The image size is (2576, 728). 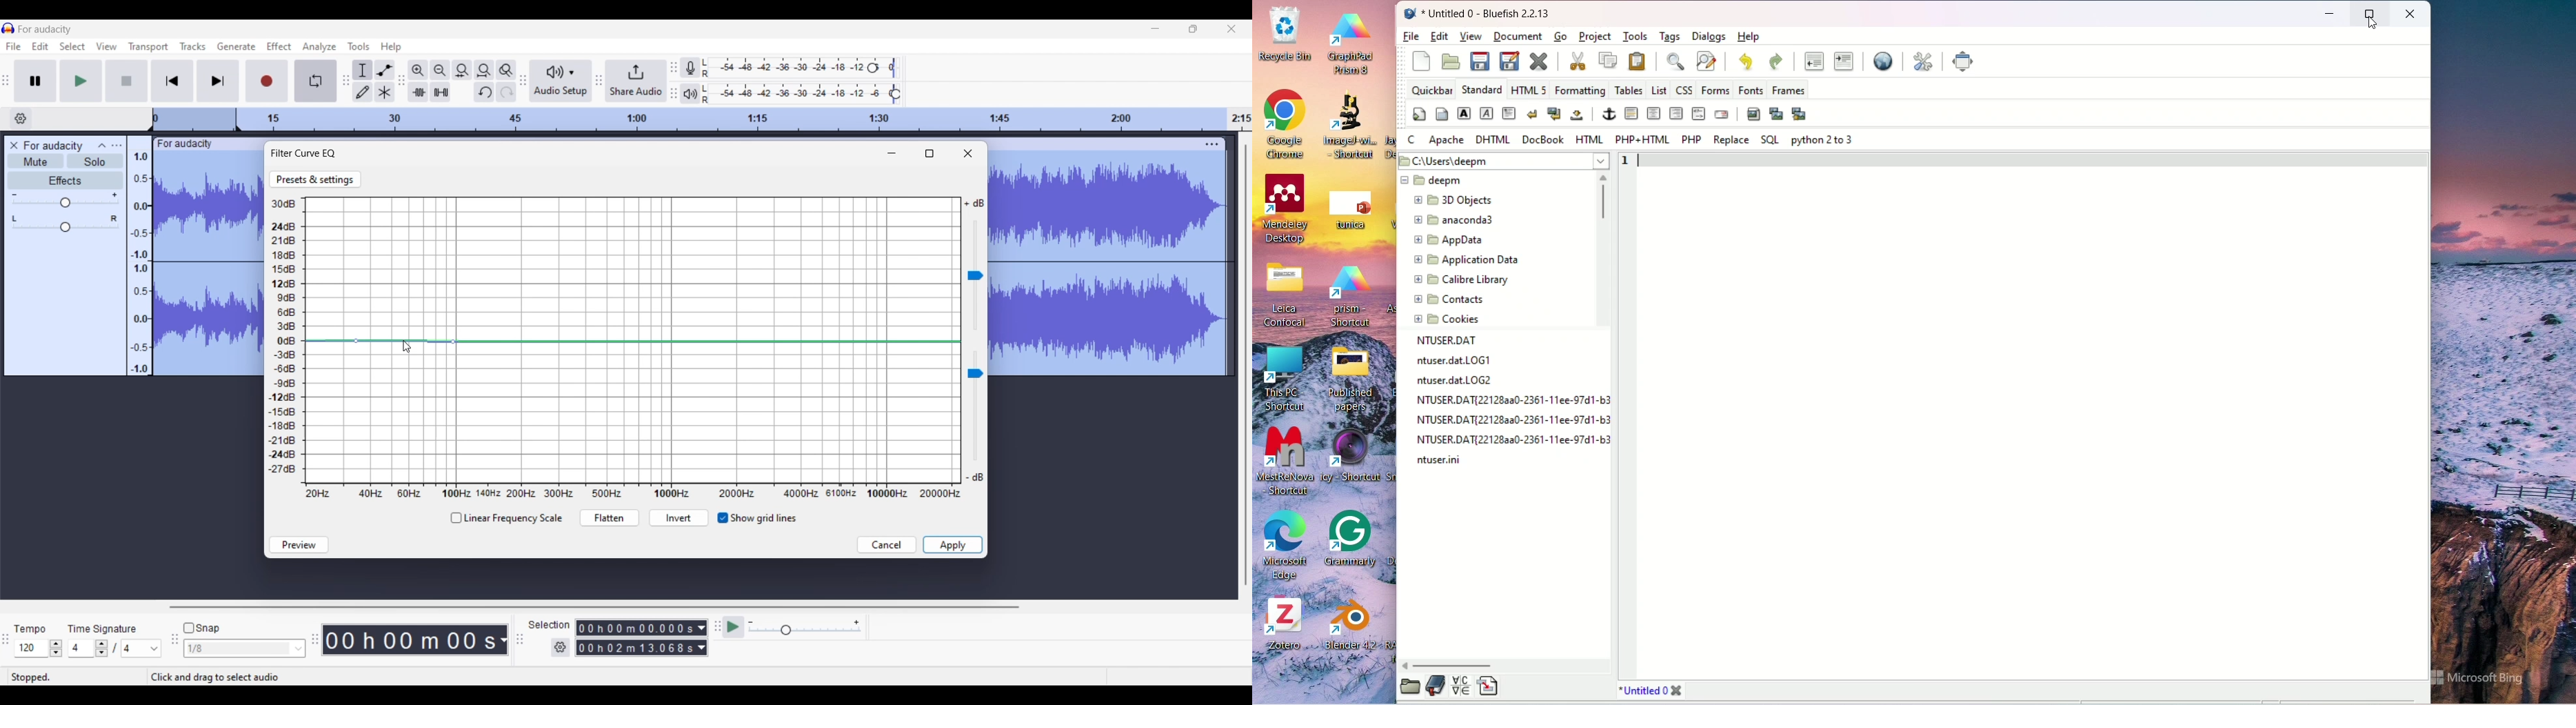 I want to click on Chnage sound, so click(x=975, y=407).